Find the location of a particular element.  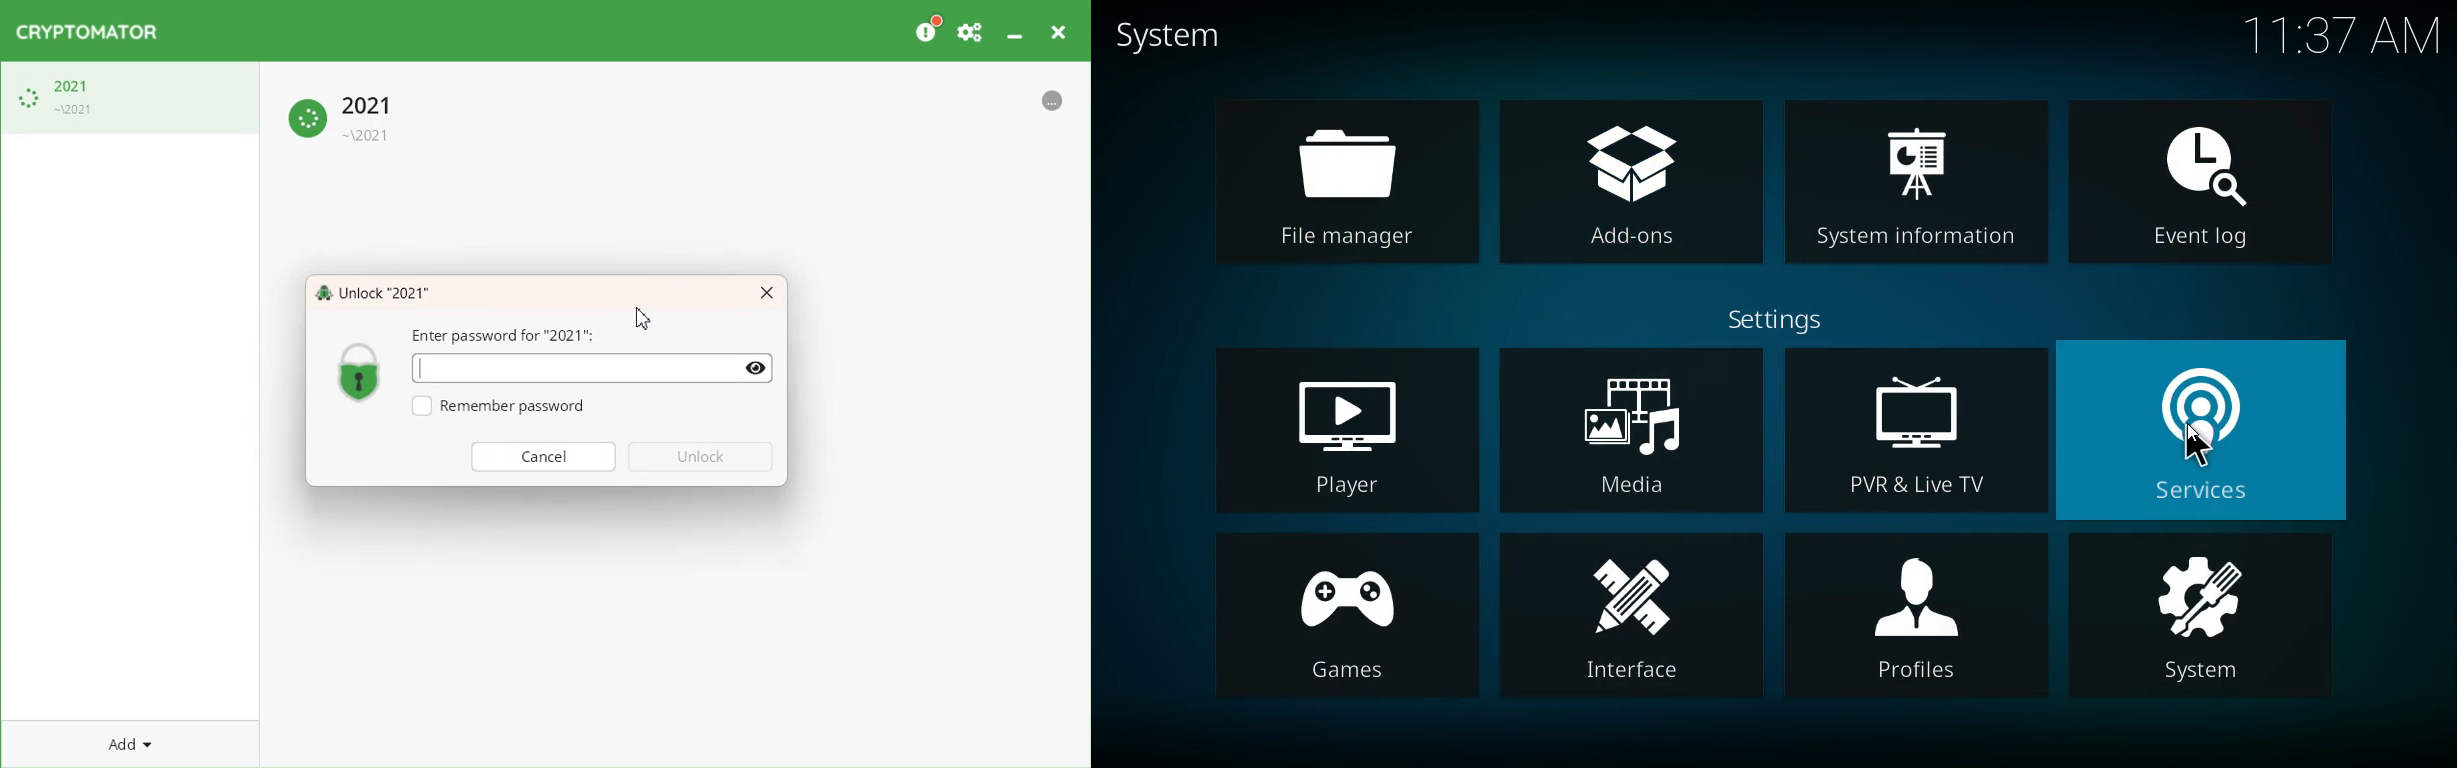

add-ons is located at coordinates (1635, 178).